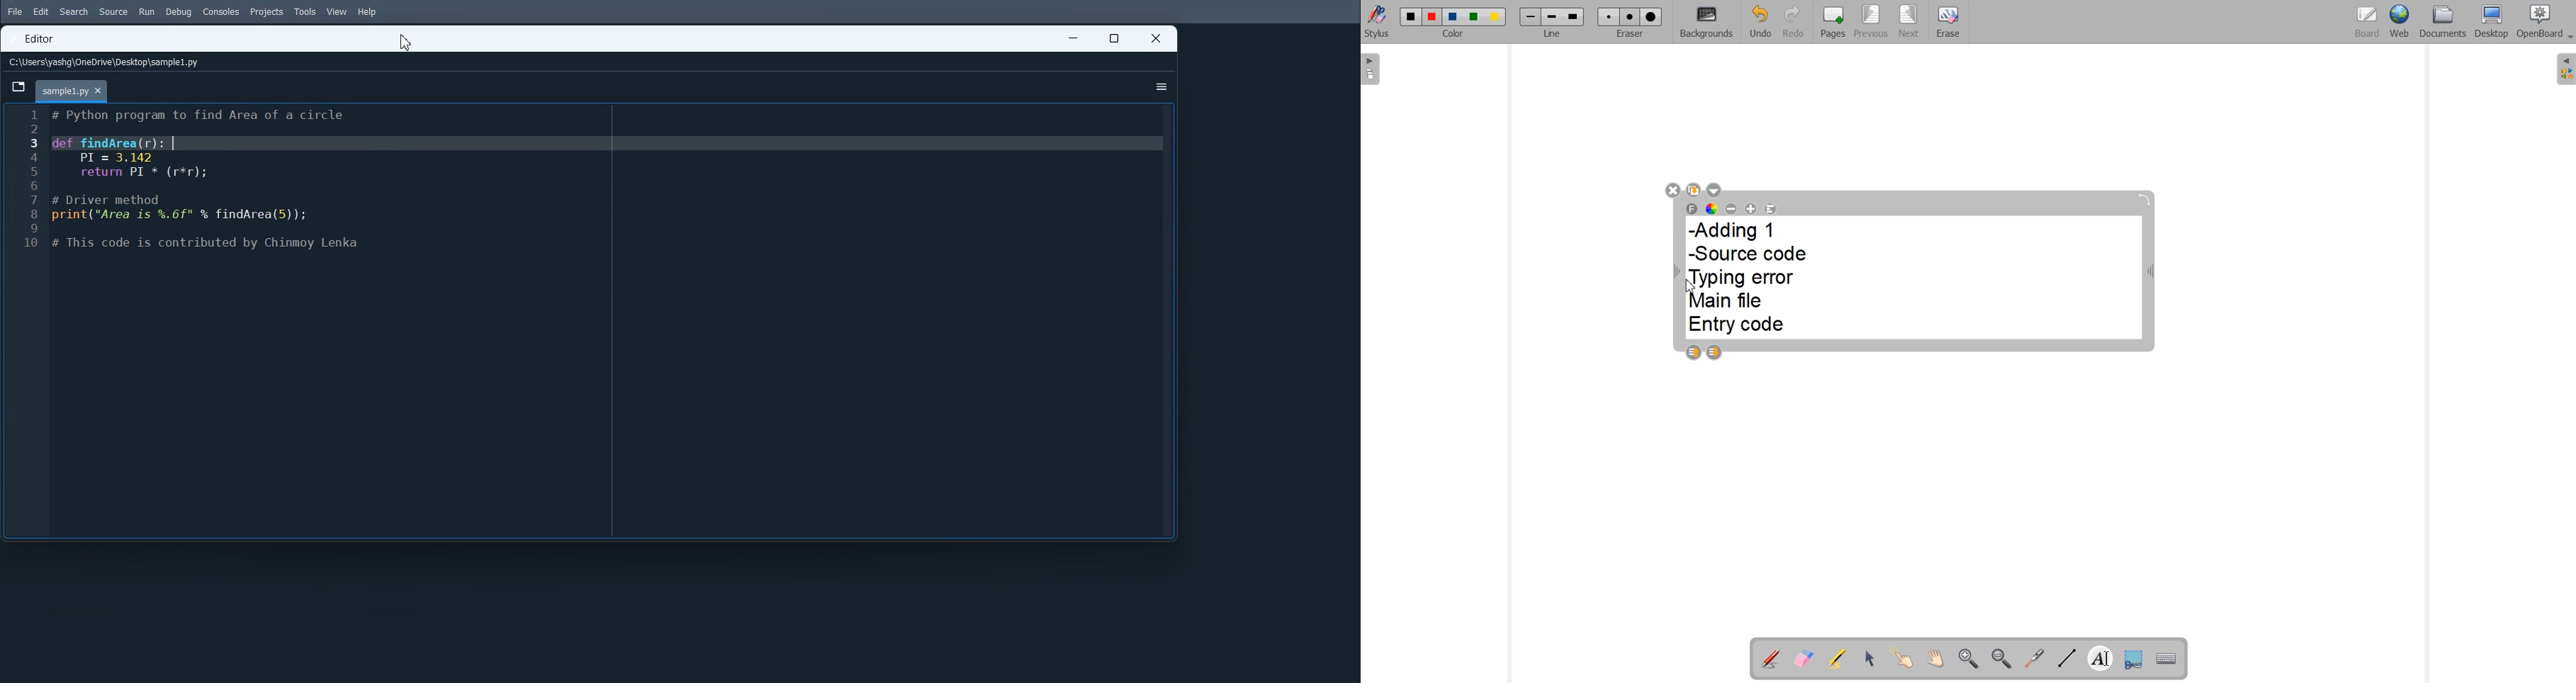 The width and height of the screenshot is (2576, 700). Describe the element at coordinates (368, 13) in the screenshot. I see `Help` at that location.